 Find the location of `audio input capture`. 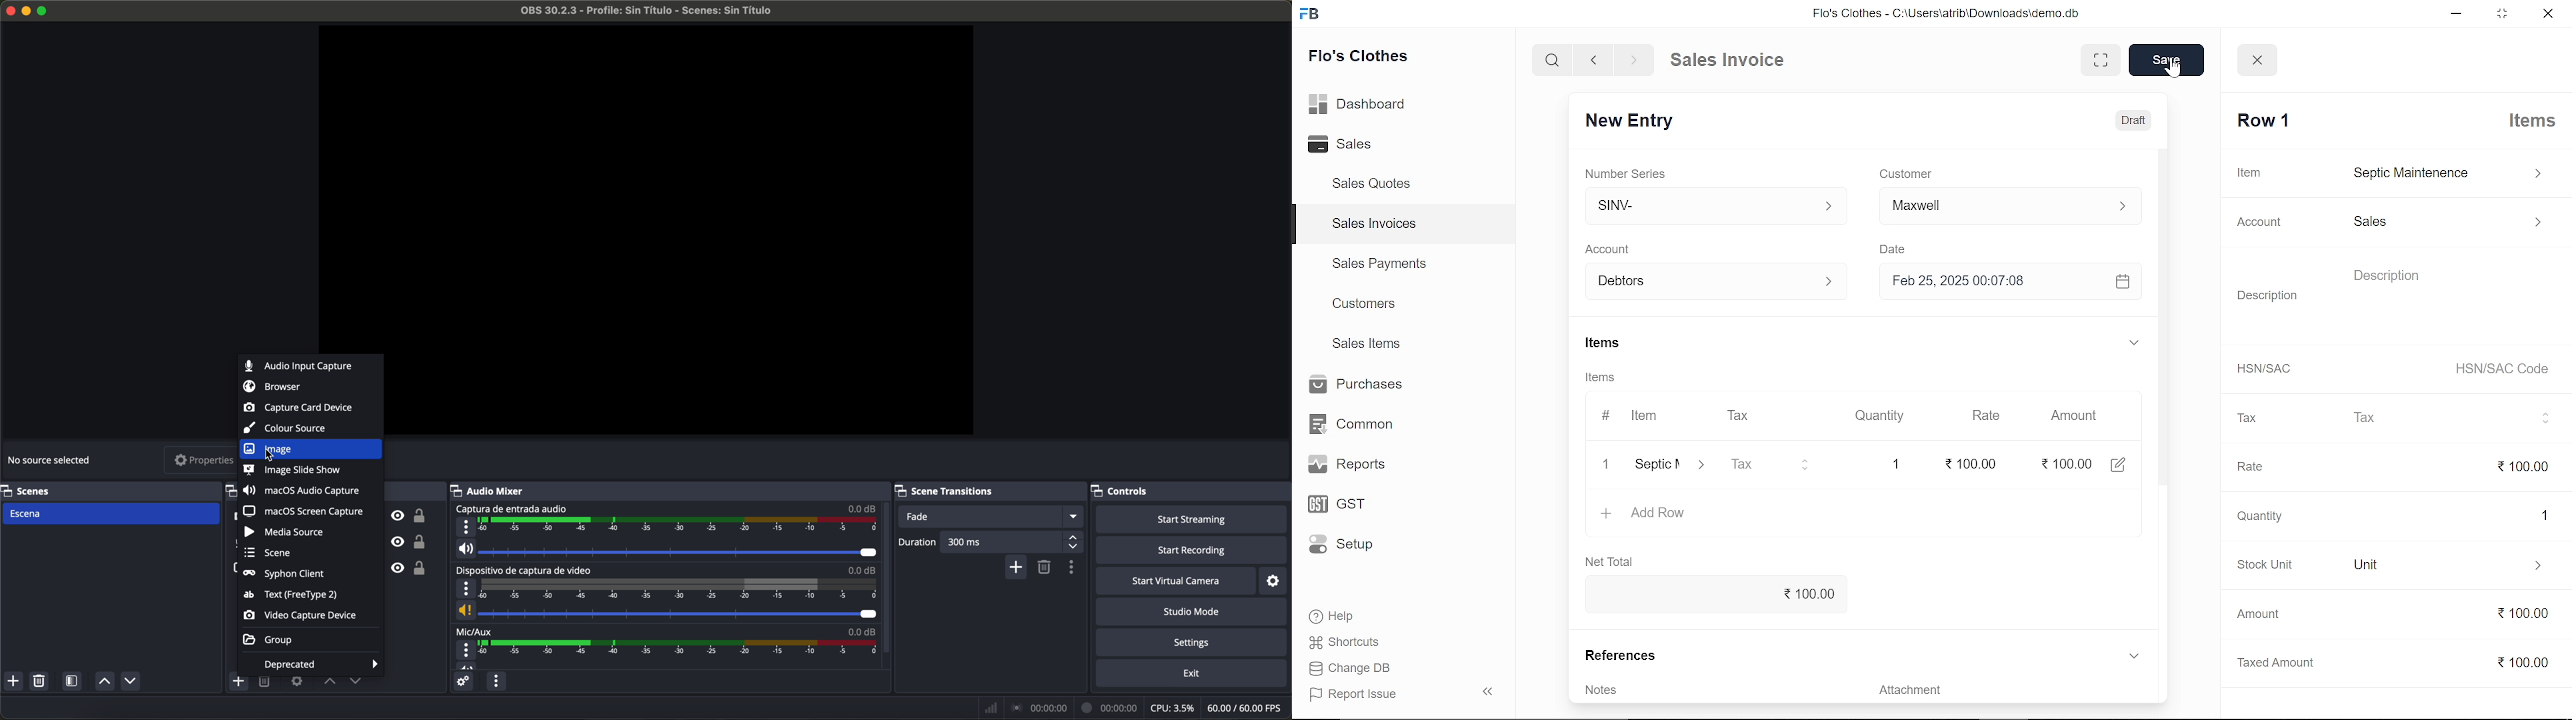

audio input capture is located at coordinates (511, 509).